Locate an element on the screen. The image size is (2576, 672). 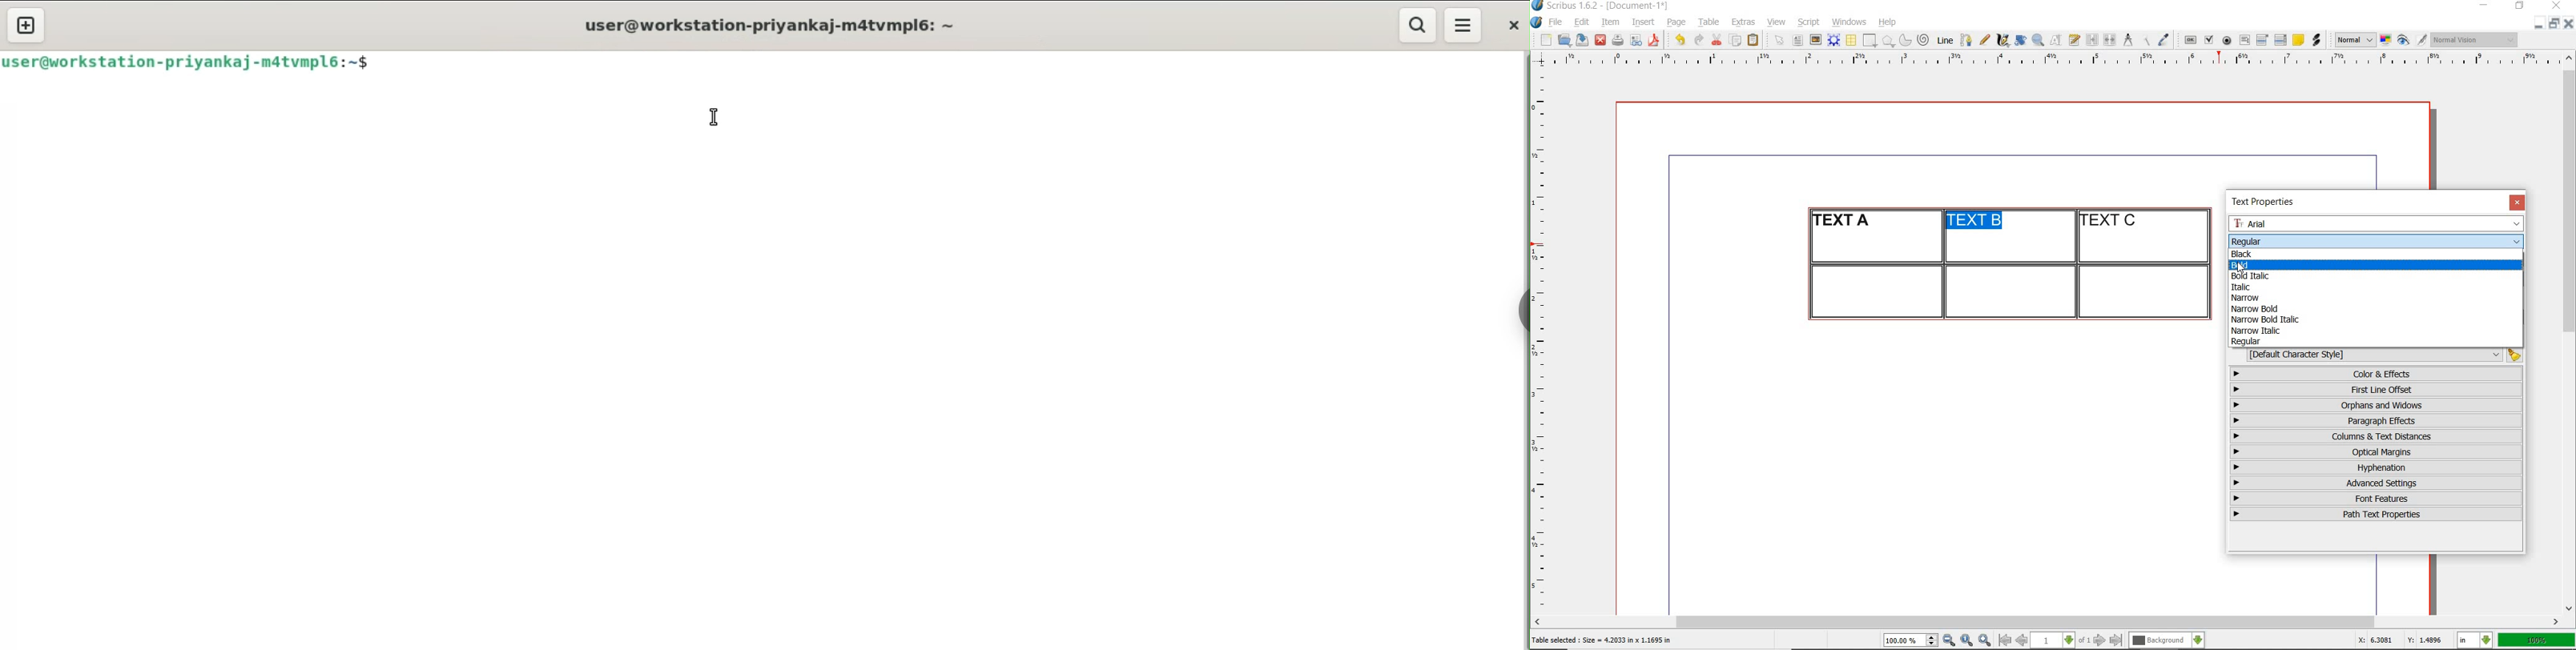
narrow is located at coordinates (2251, 298).